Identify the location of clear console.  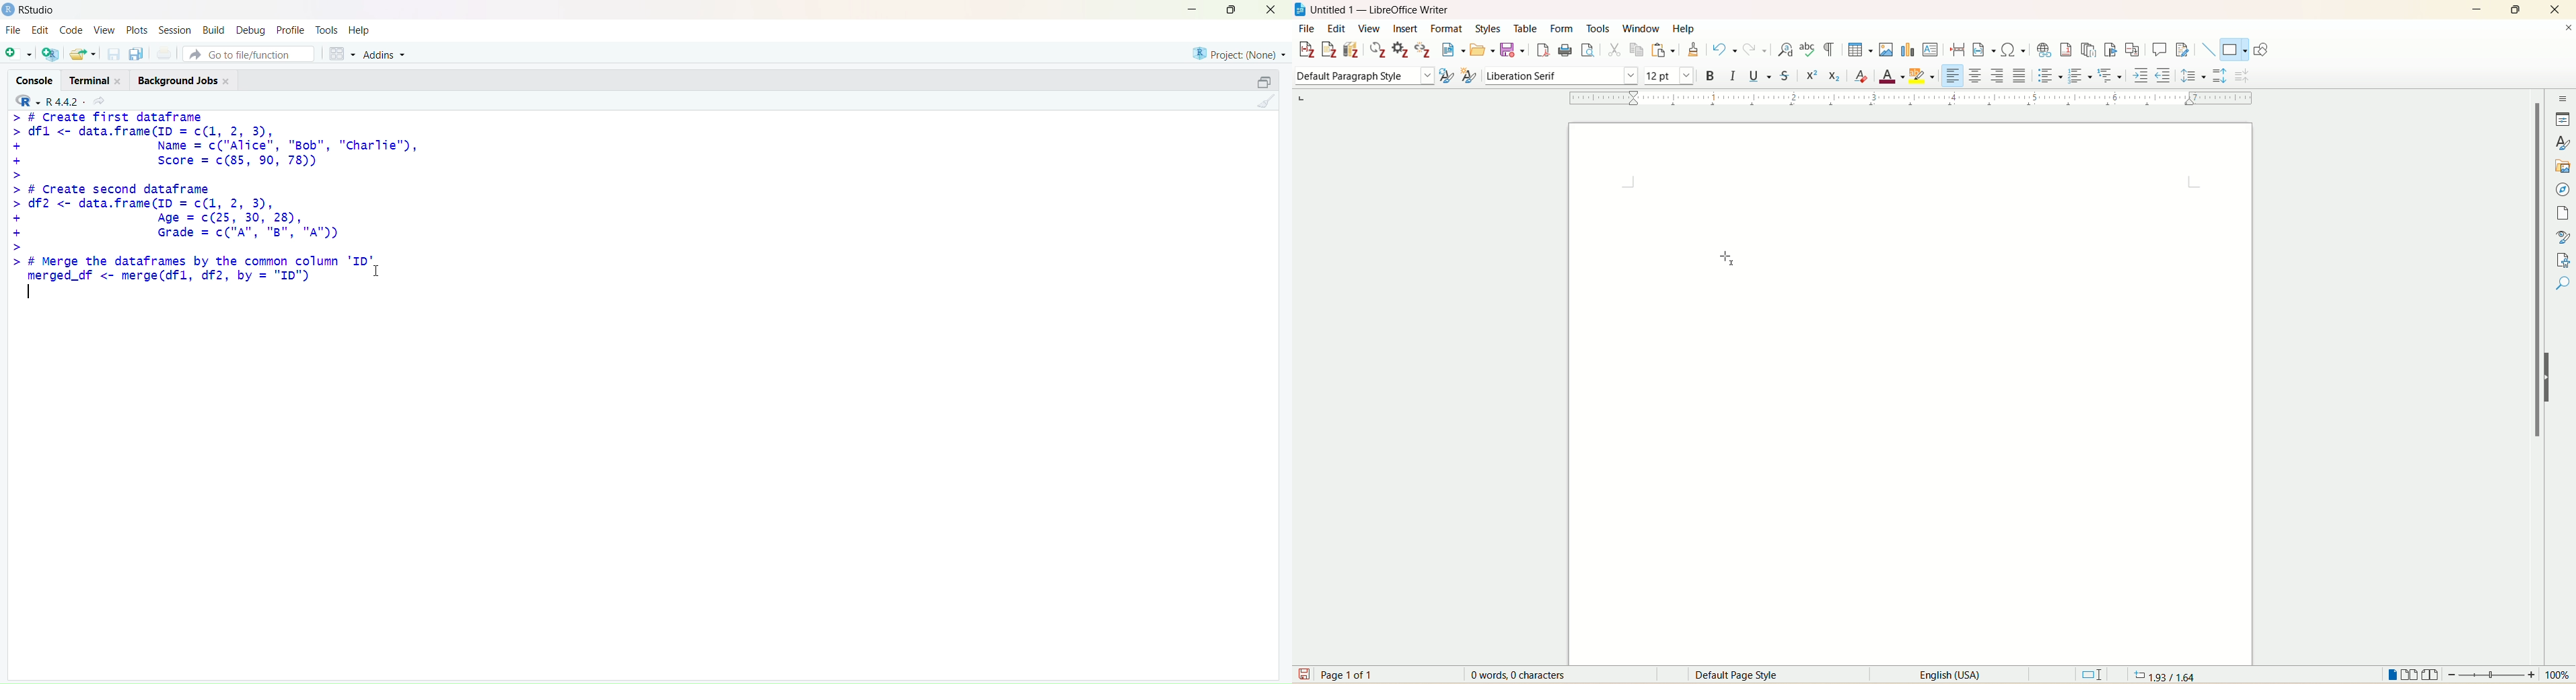
(1266, 102).